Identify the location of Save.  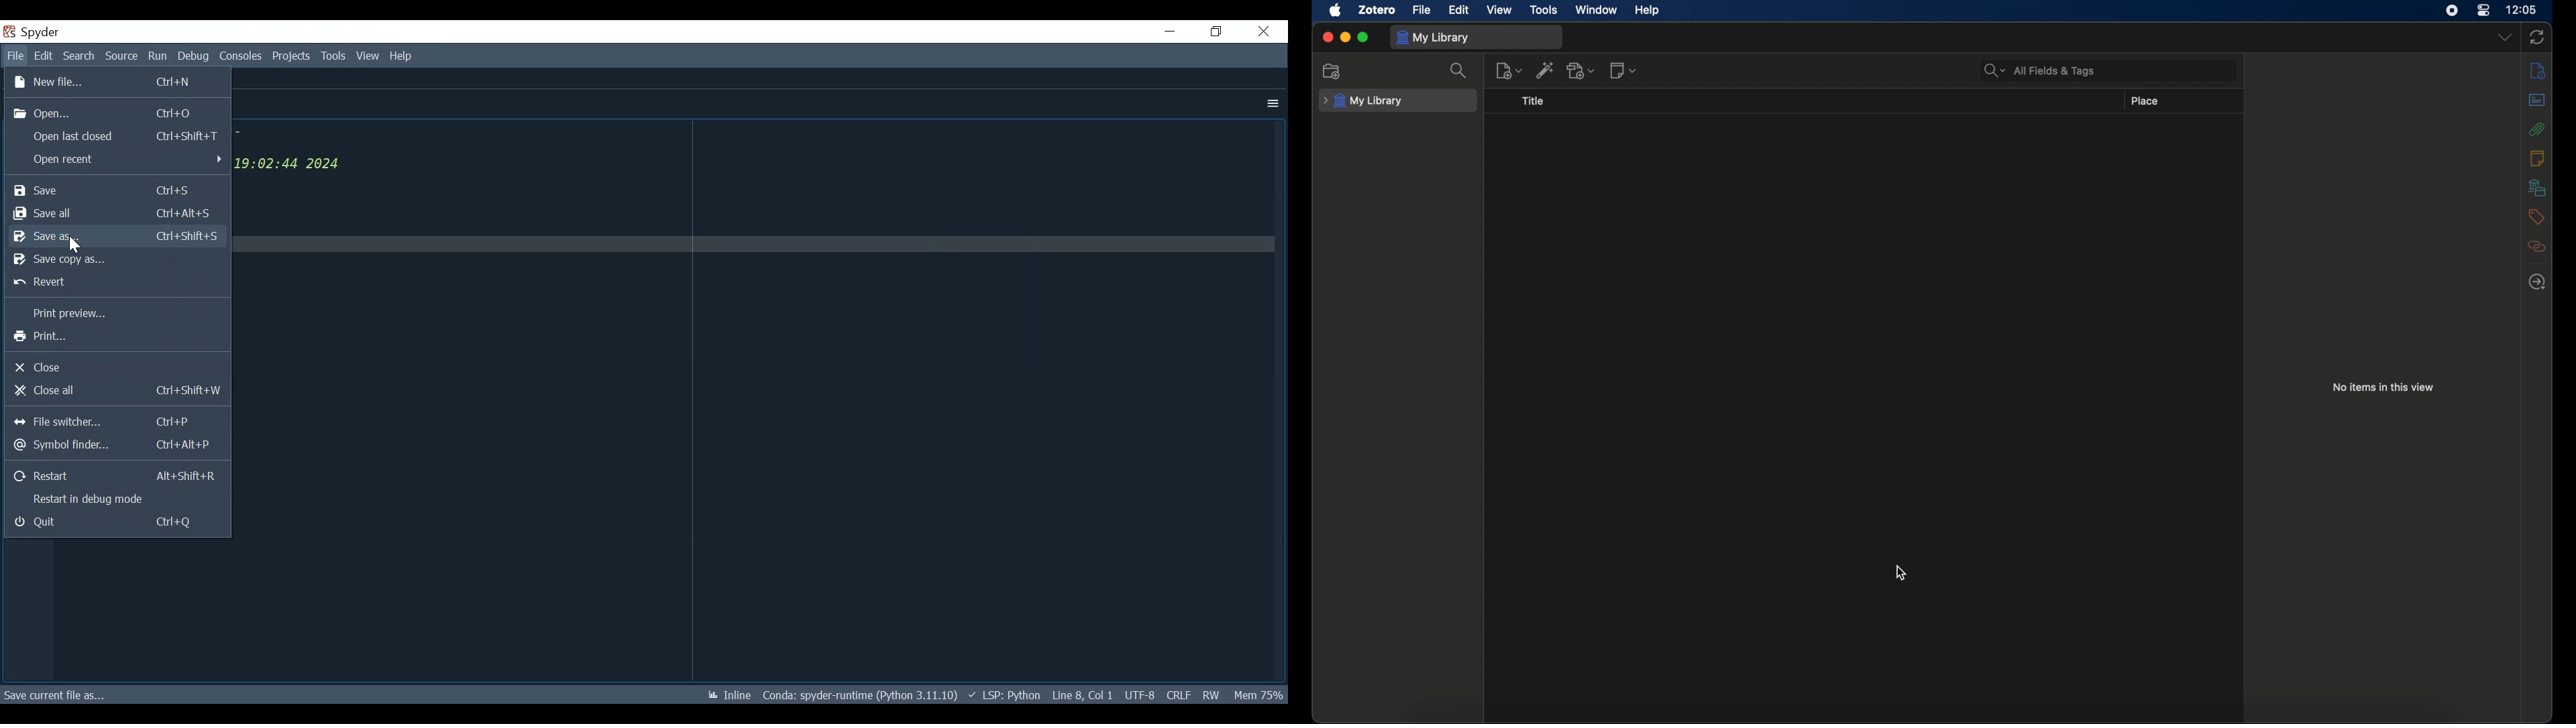
(119, 190).